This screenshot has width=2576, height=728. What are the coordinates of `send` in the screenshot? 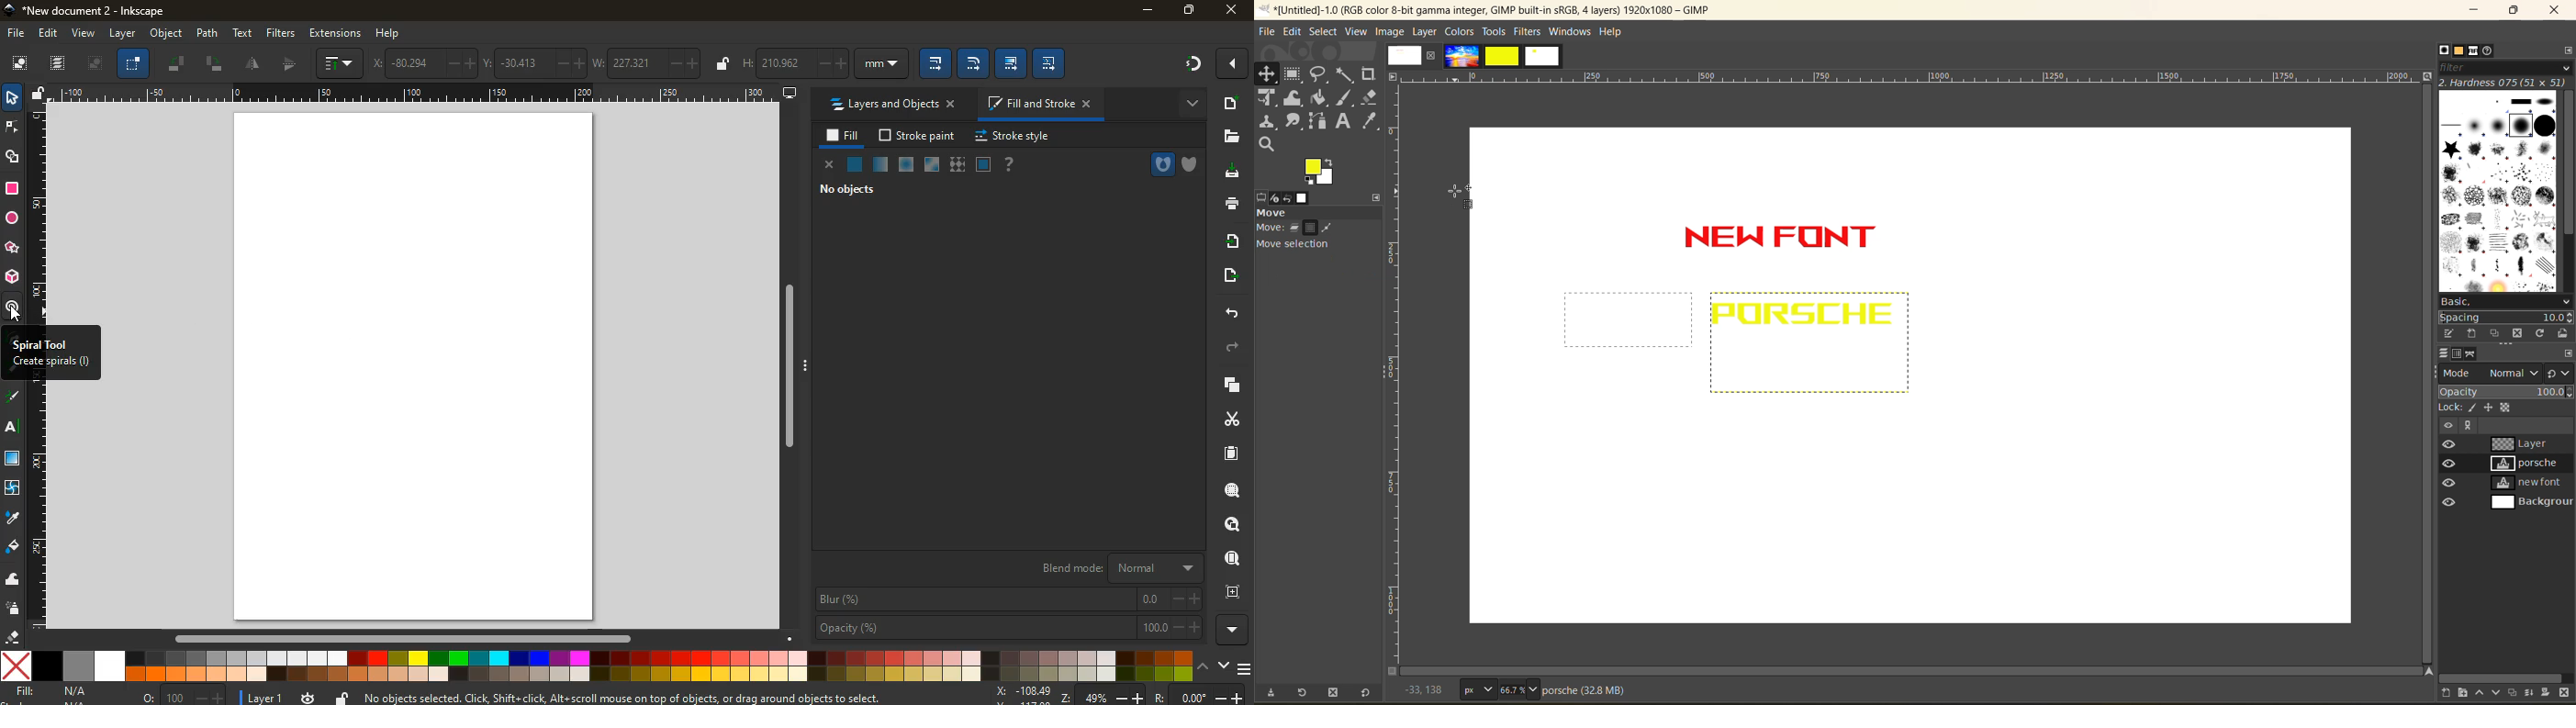 It's located at (1230, 274).